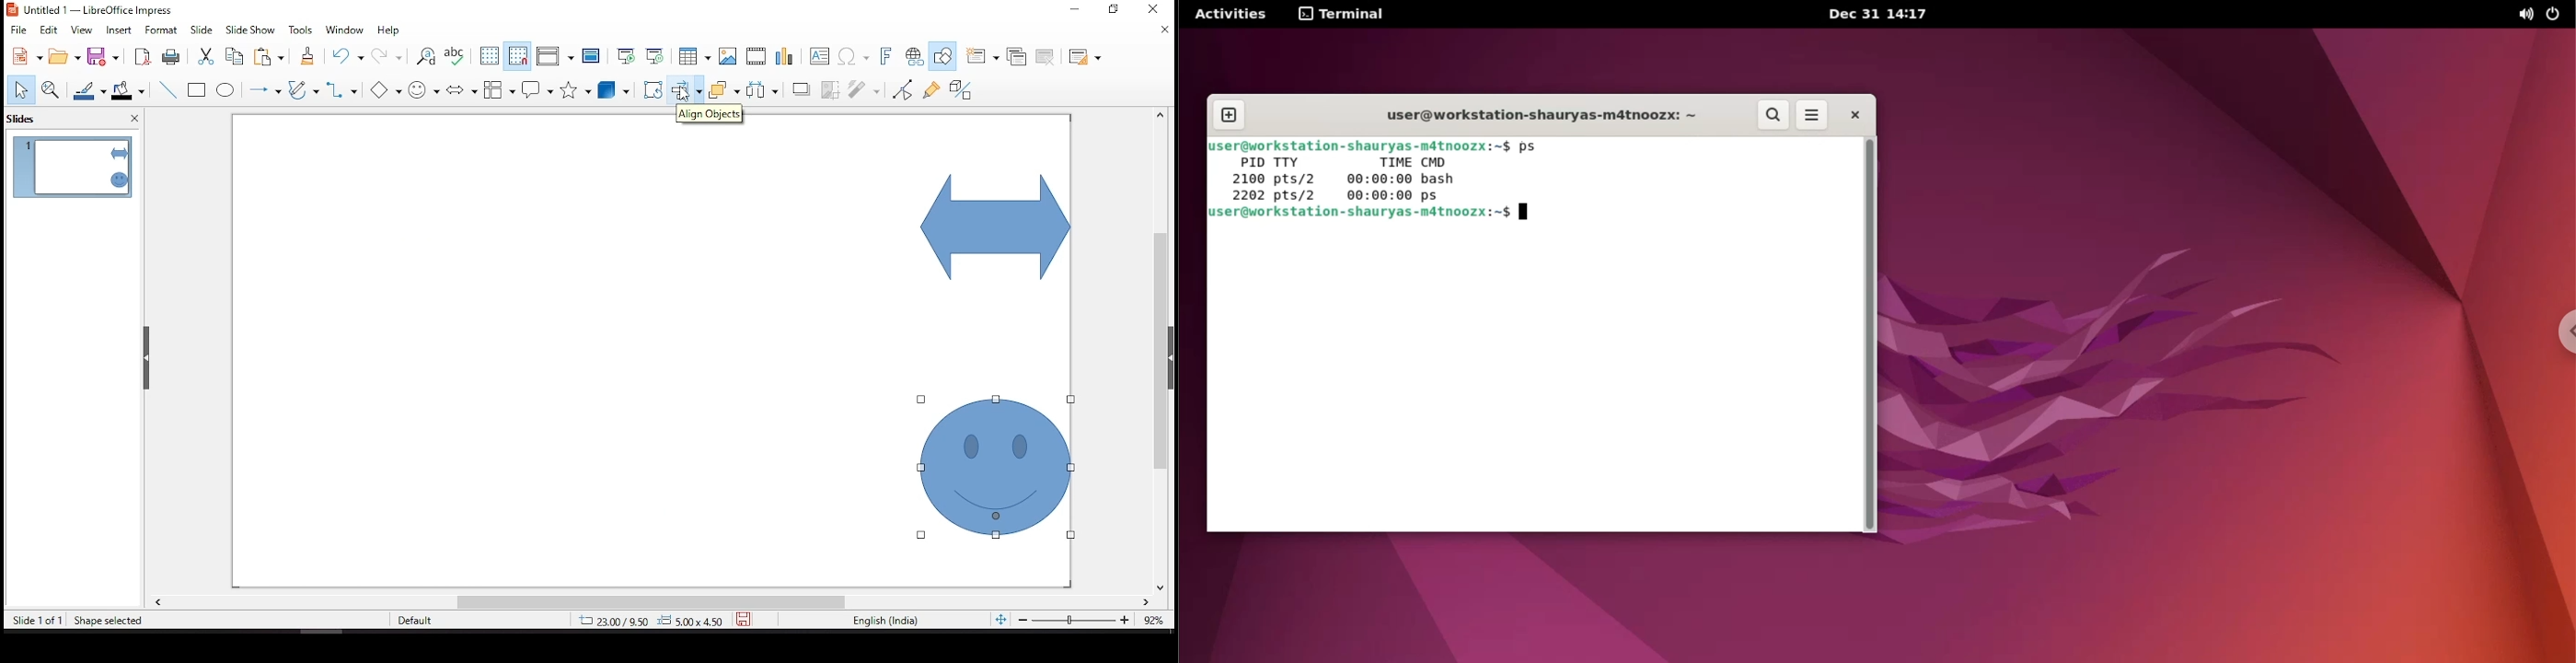 The width and height of the screenshot is (2576, 672). Describe the element at coordinates (65, 57) in the screenshot. I see `open` at that location.